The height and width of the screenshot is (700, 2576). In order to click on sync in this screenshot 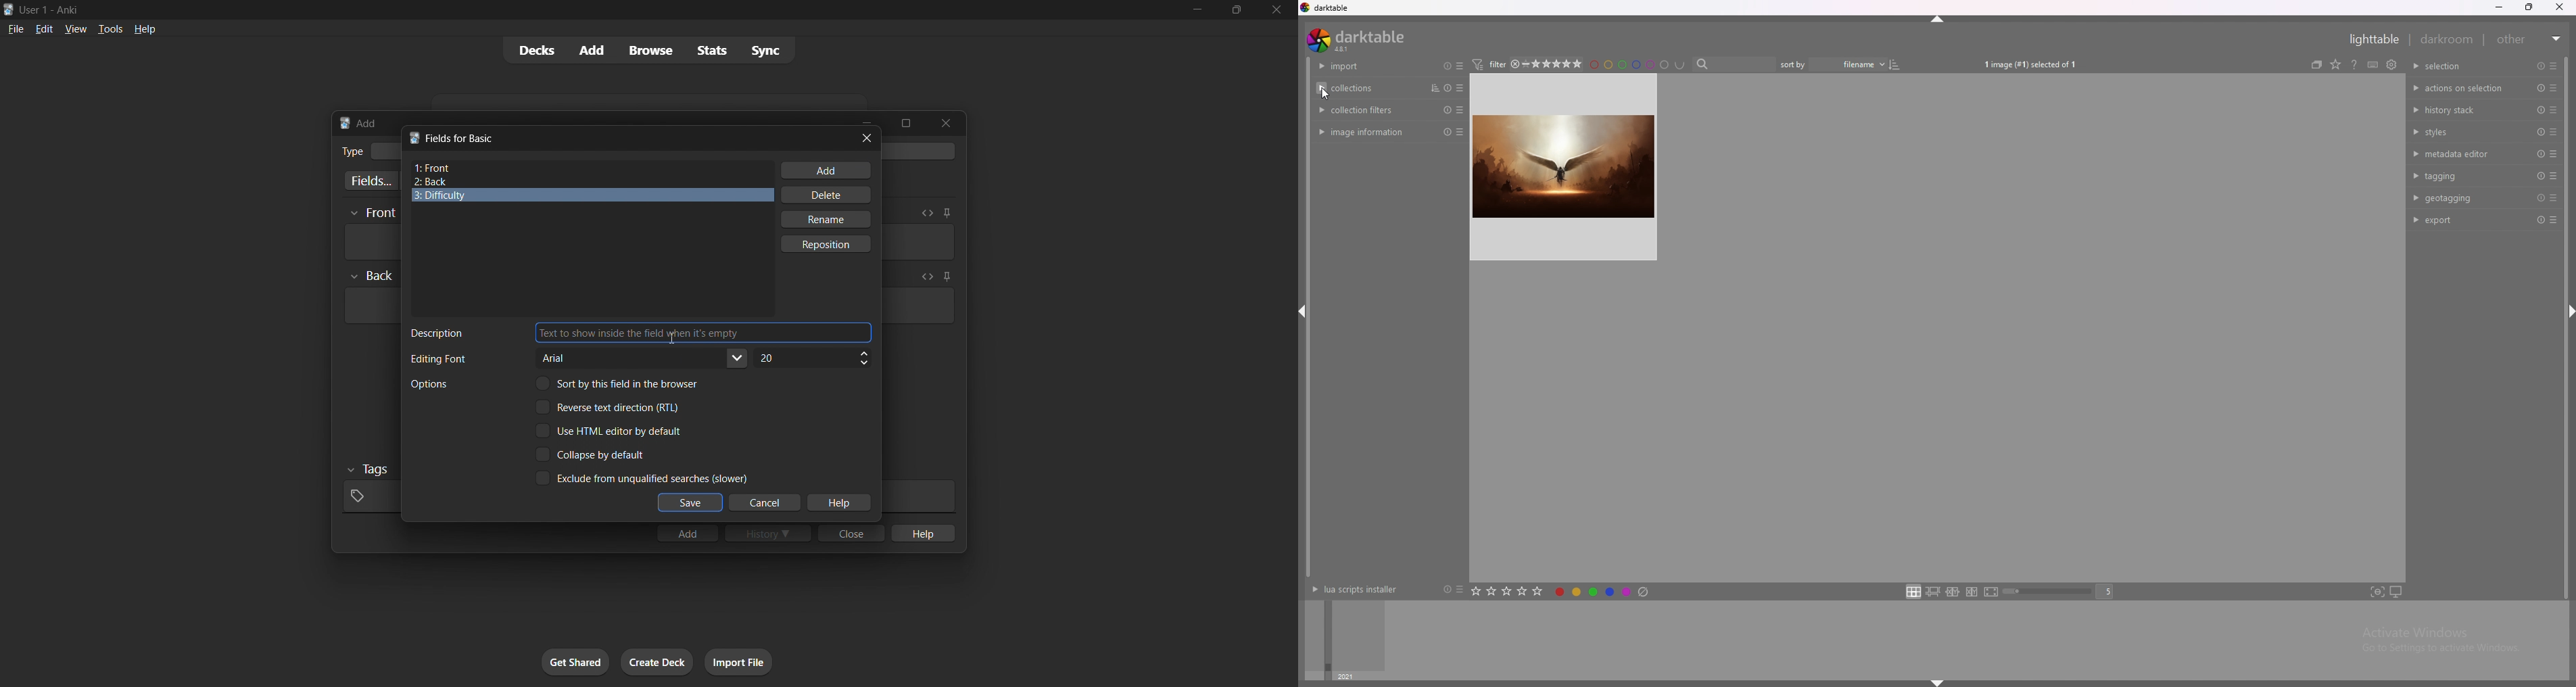, I will do `click(765, 49)`.